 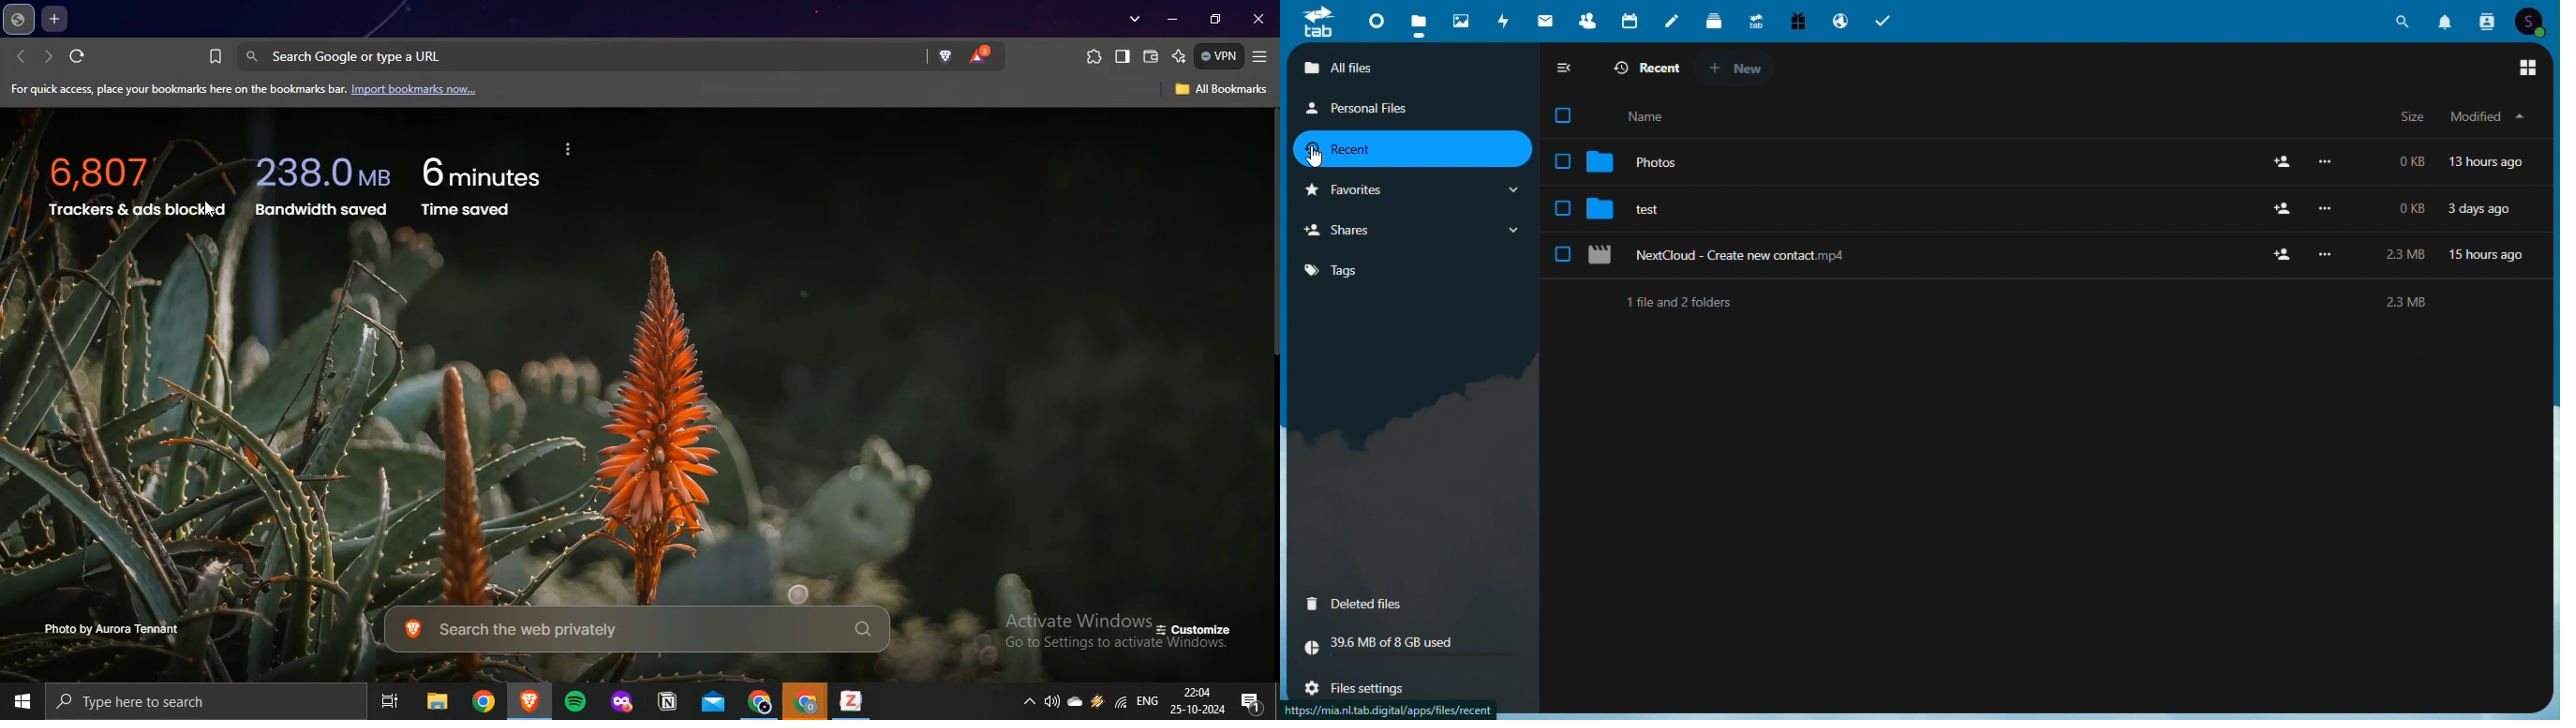 What do you see at coordinates (2031, 302) in the screenshot?
I see `text` at bounding box center [2031, 302].